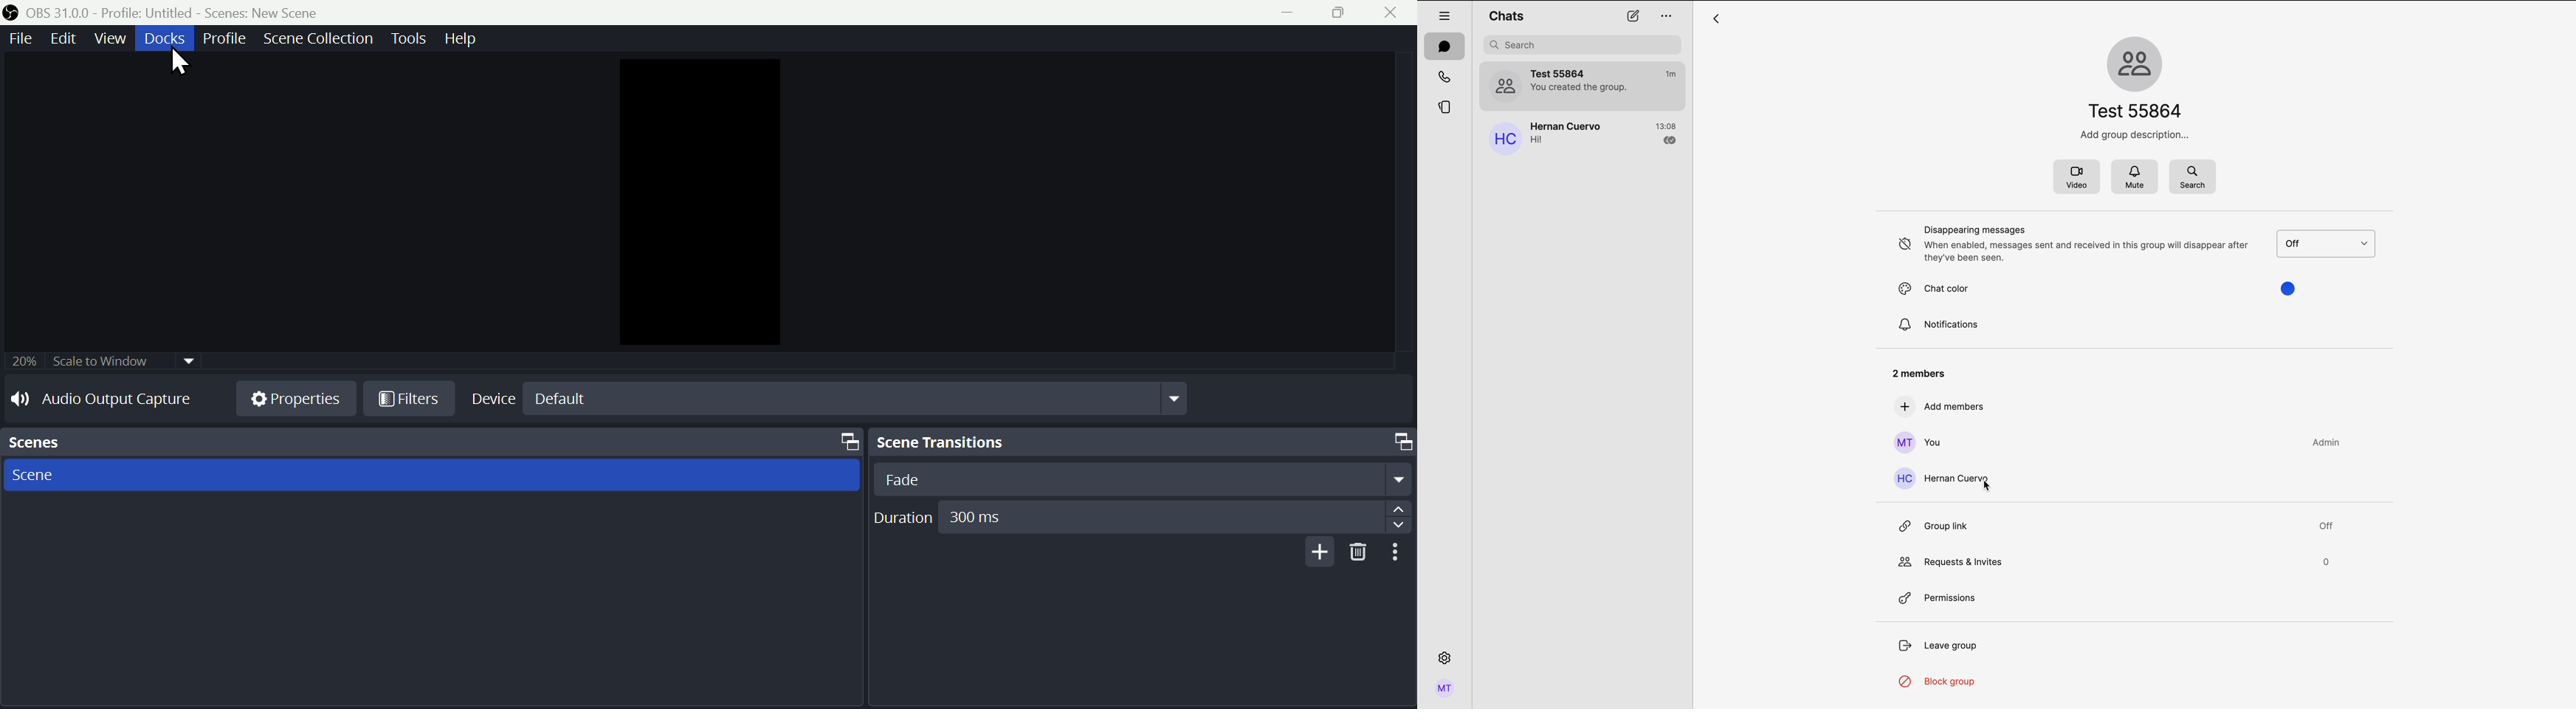  Describe the element at coordinates (1287, 15) in the screenshot. I see `minimize` at that location.